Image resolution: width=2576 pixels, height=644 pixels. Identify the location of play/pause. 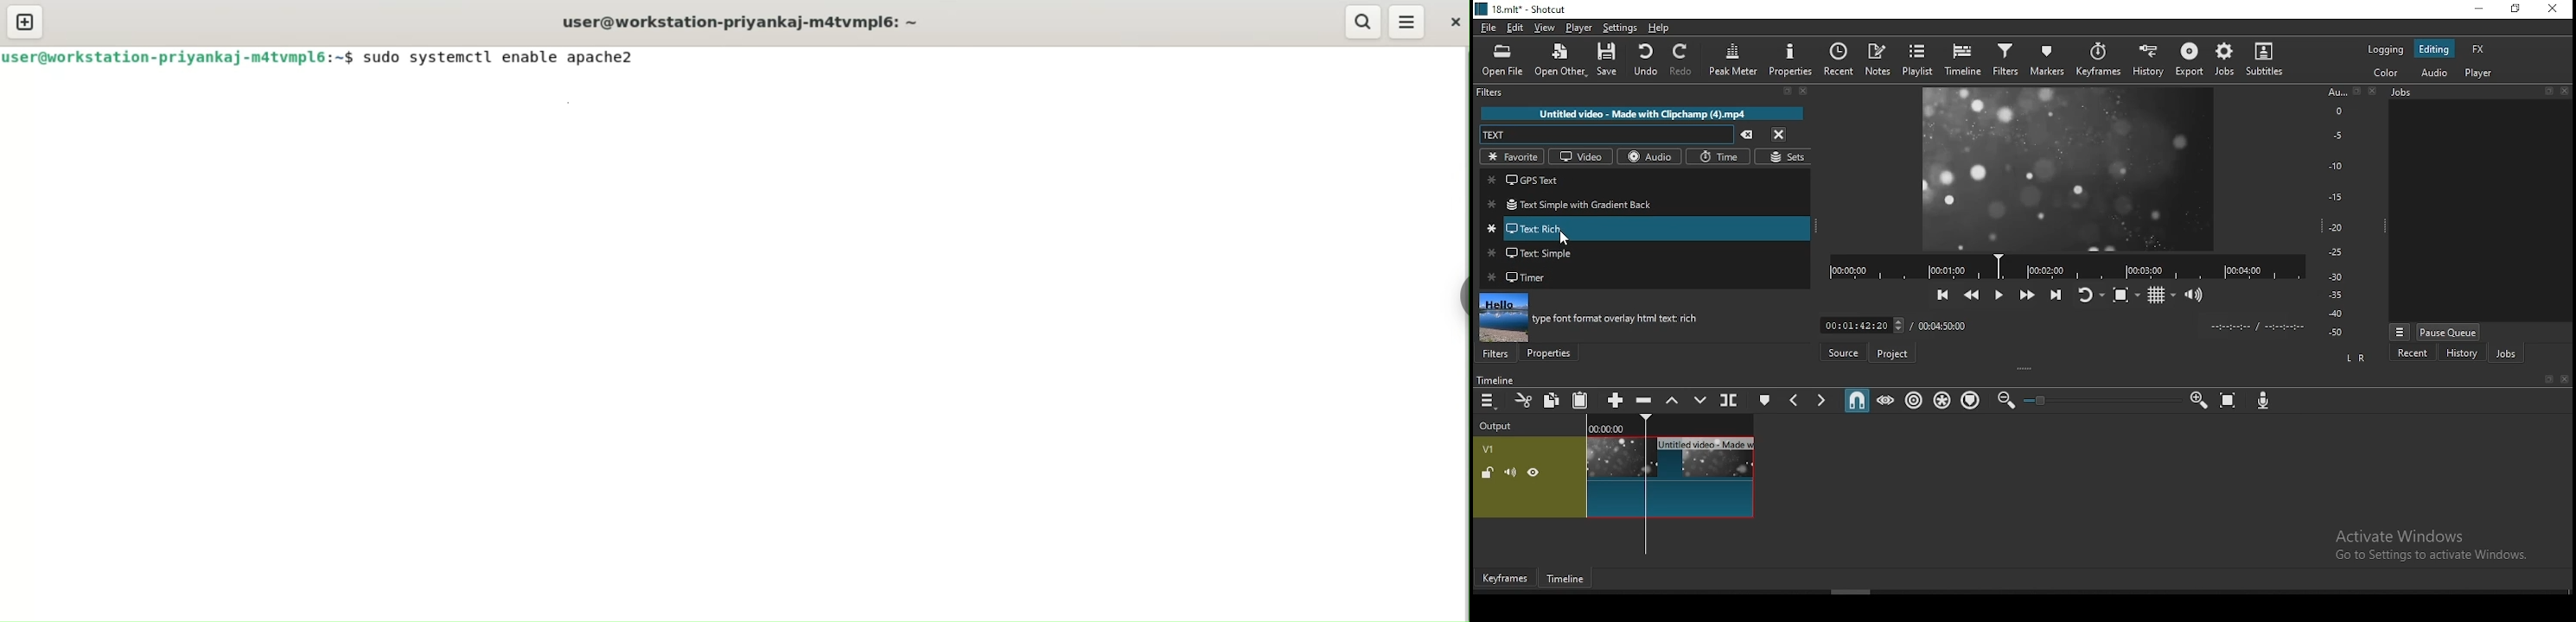
(2000, 295).